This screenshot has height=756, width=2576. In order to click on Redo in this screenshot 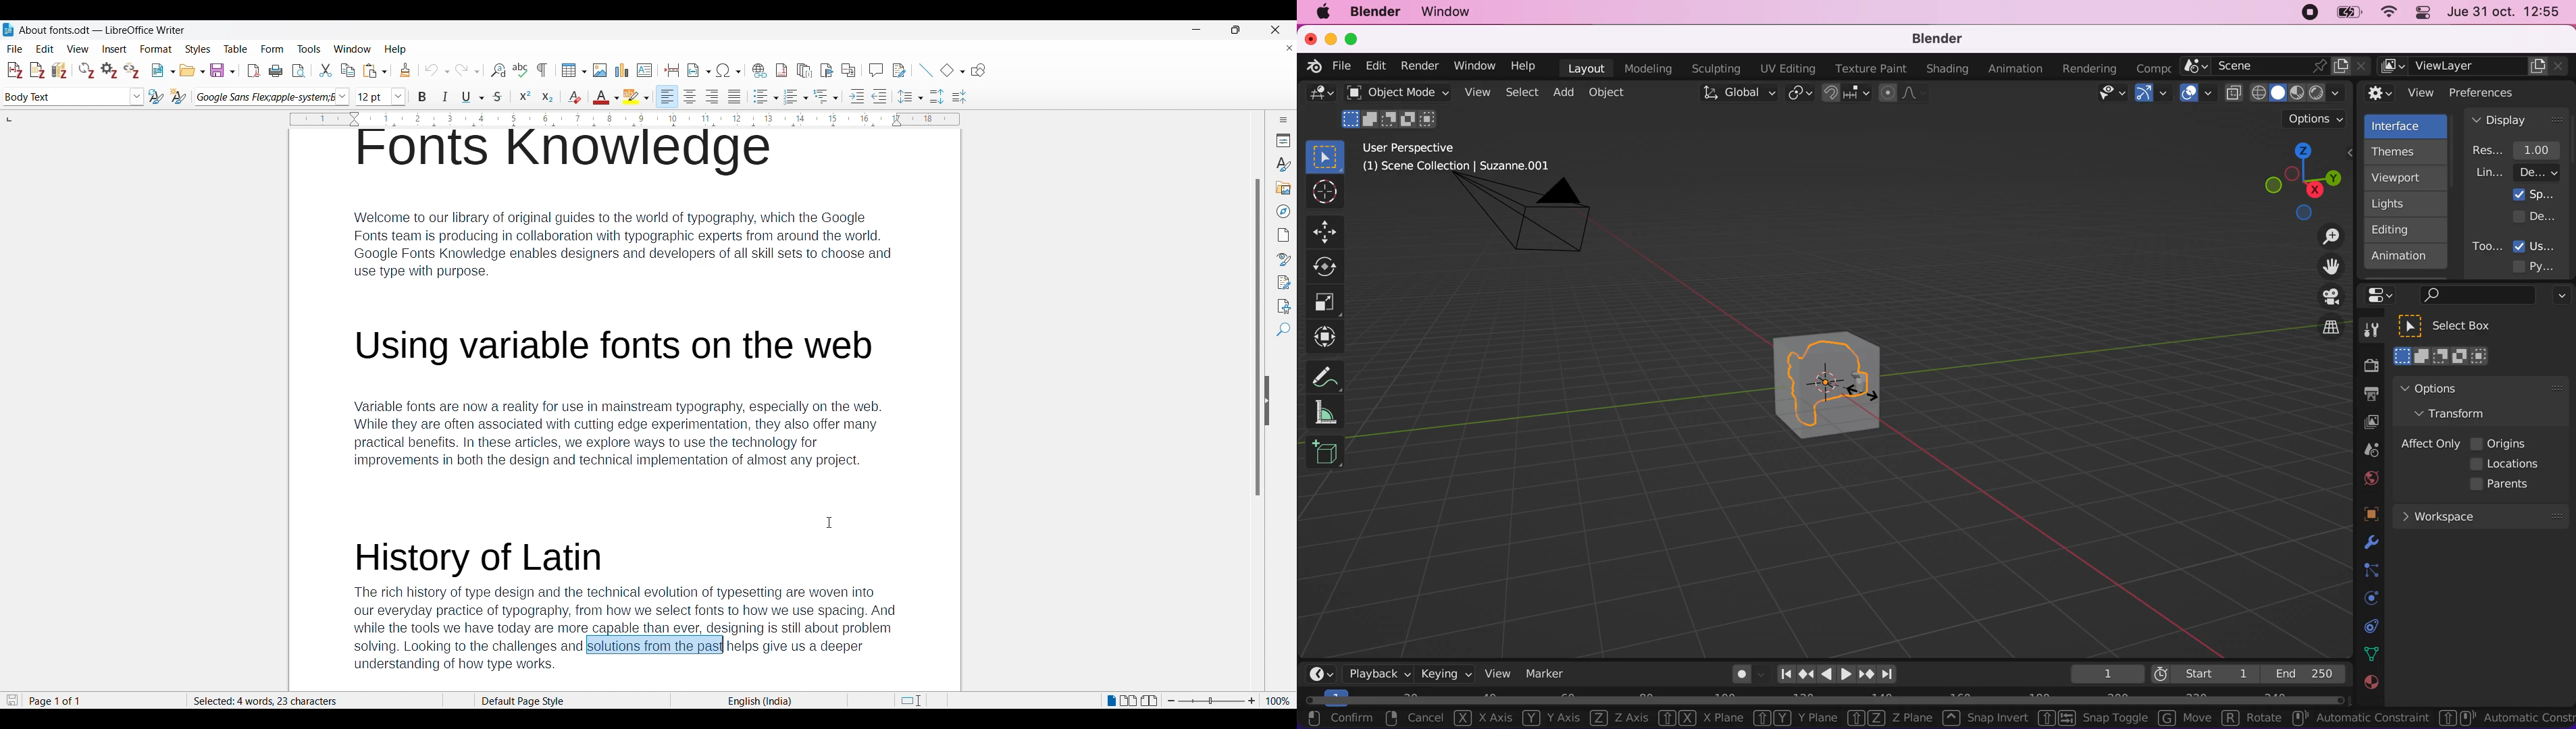, I will do `click(467, 69)`.